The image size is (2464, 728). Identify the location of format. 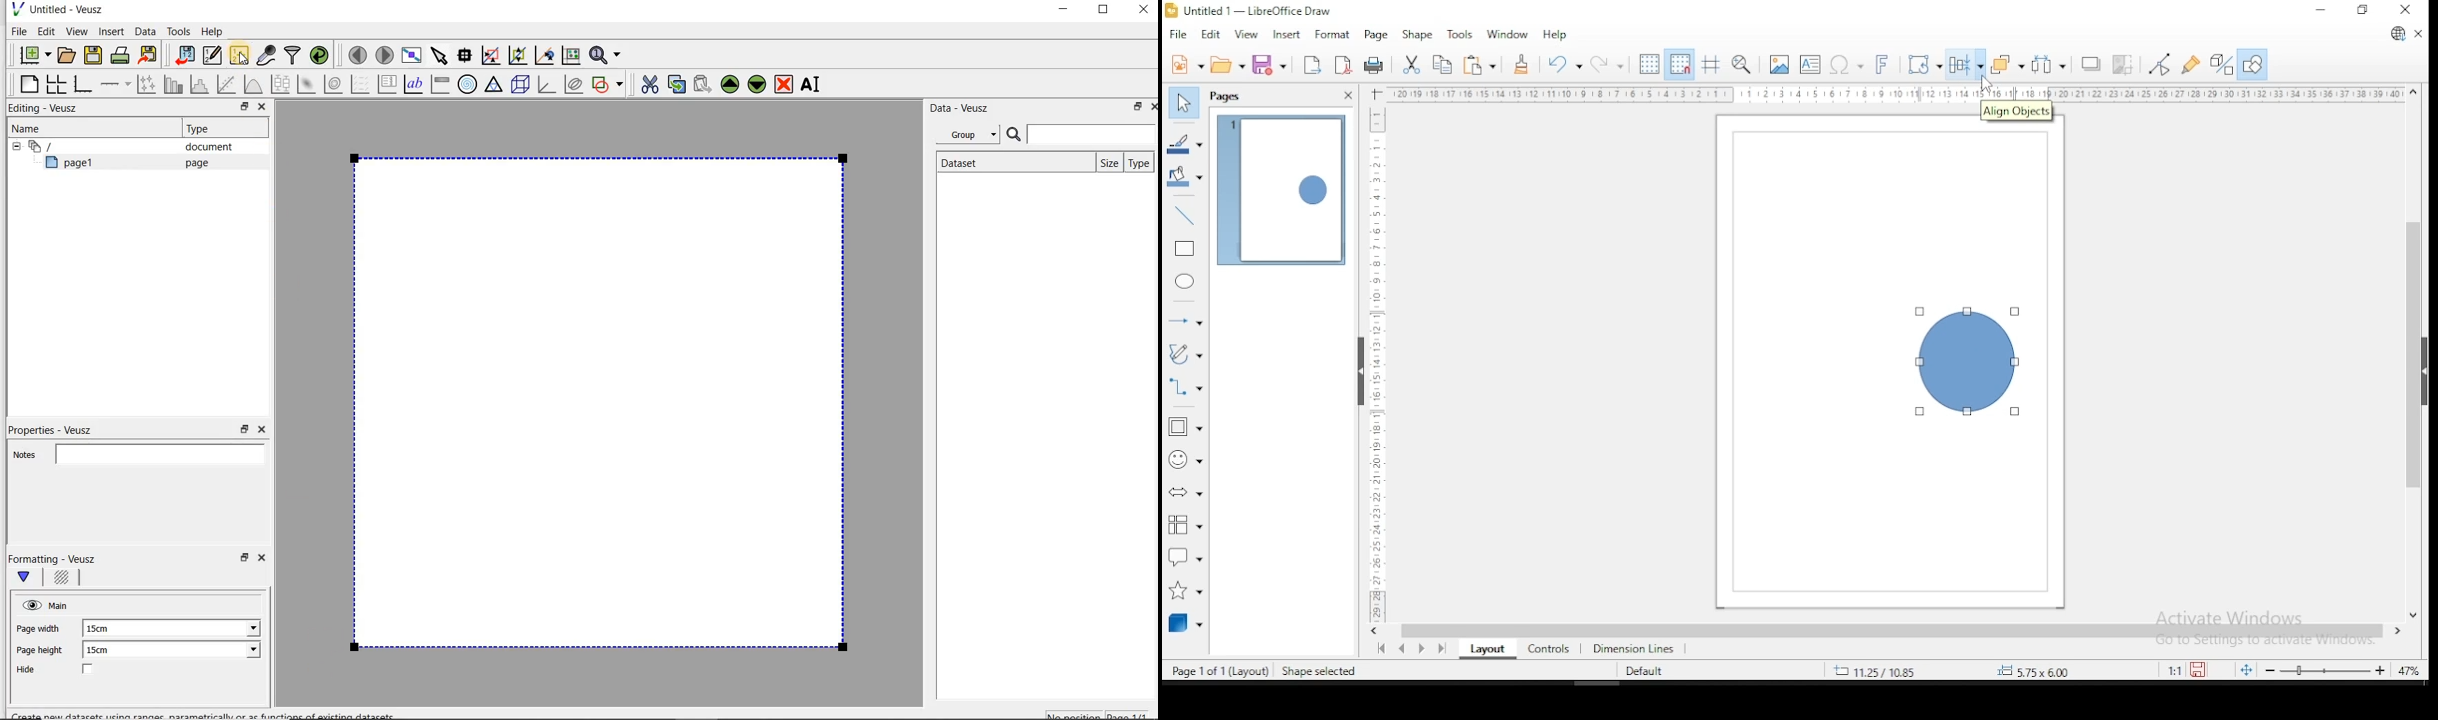
(1330, 32).